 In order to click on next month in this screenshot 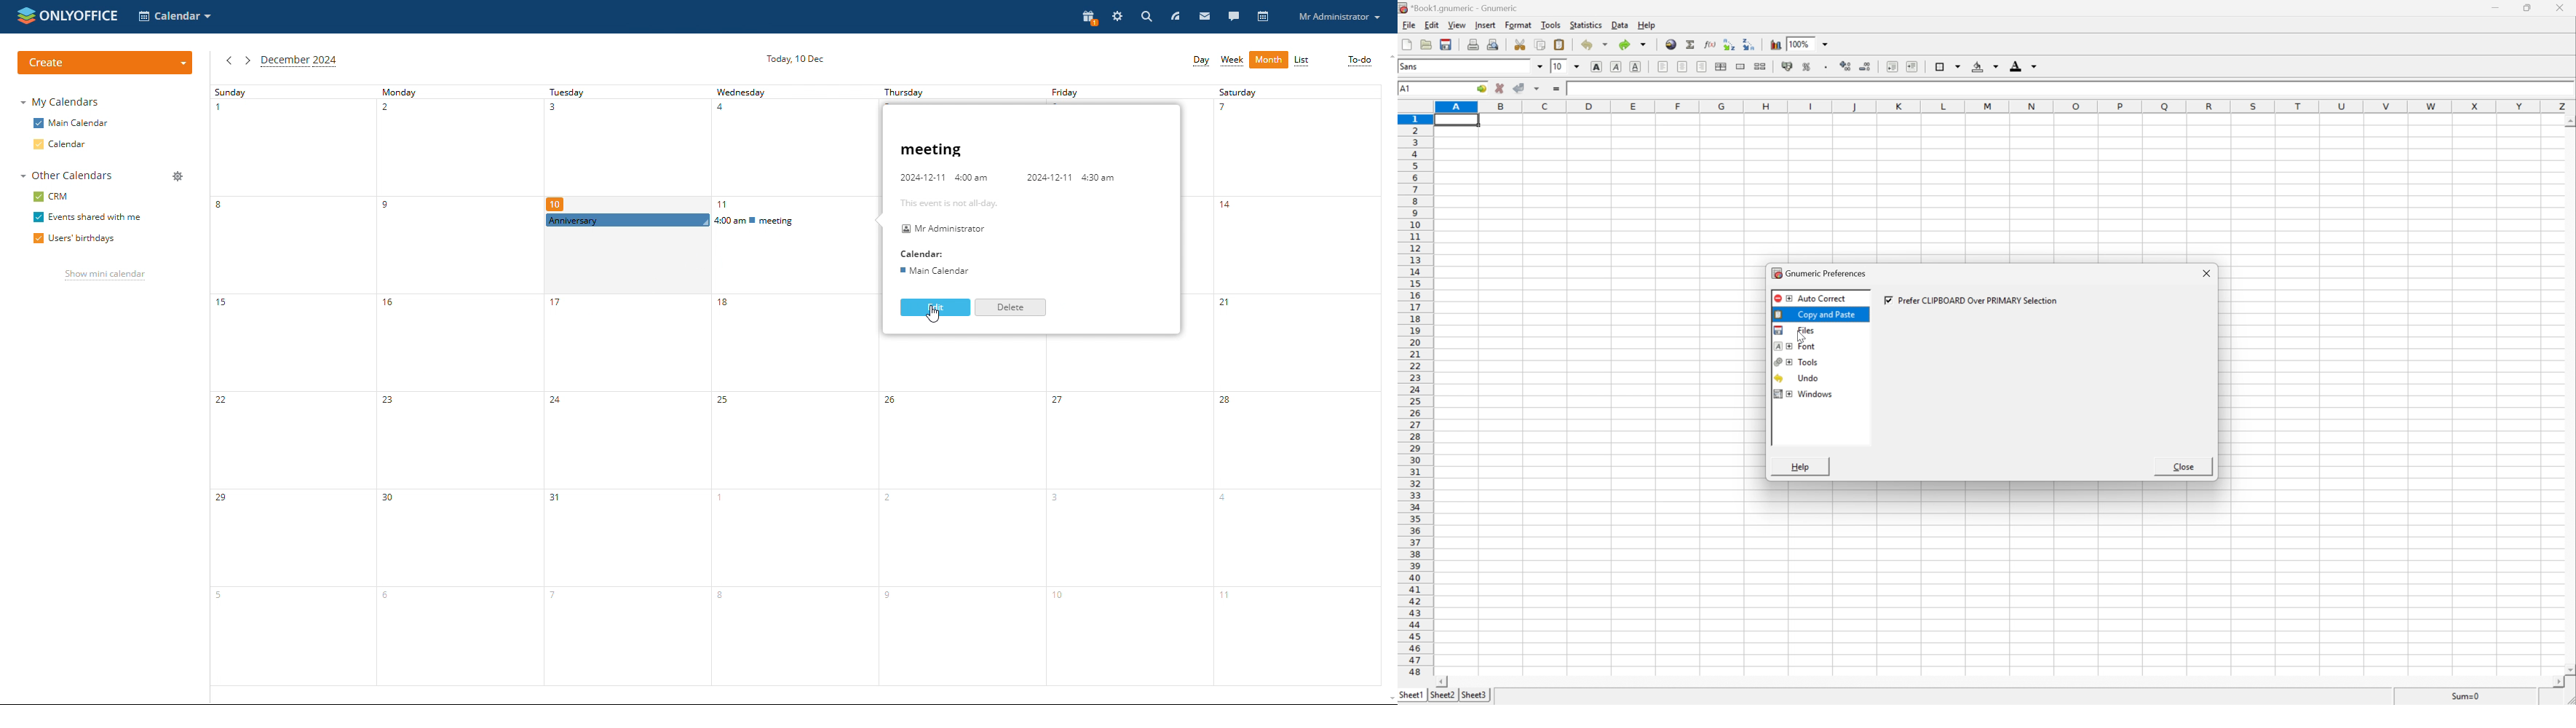, I will do `click(246, 60)`.